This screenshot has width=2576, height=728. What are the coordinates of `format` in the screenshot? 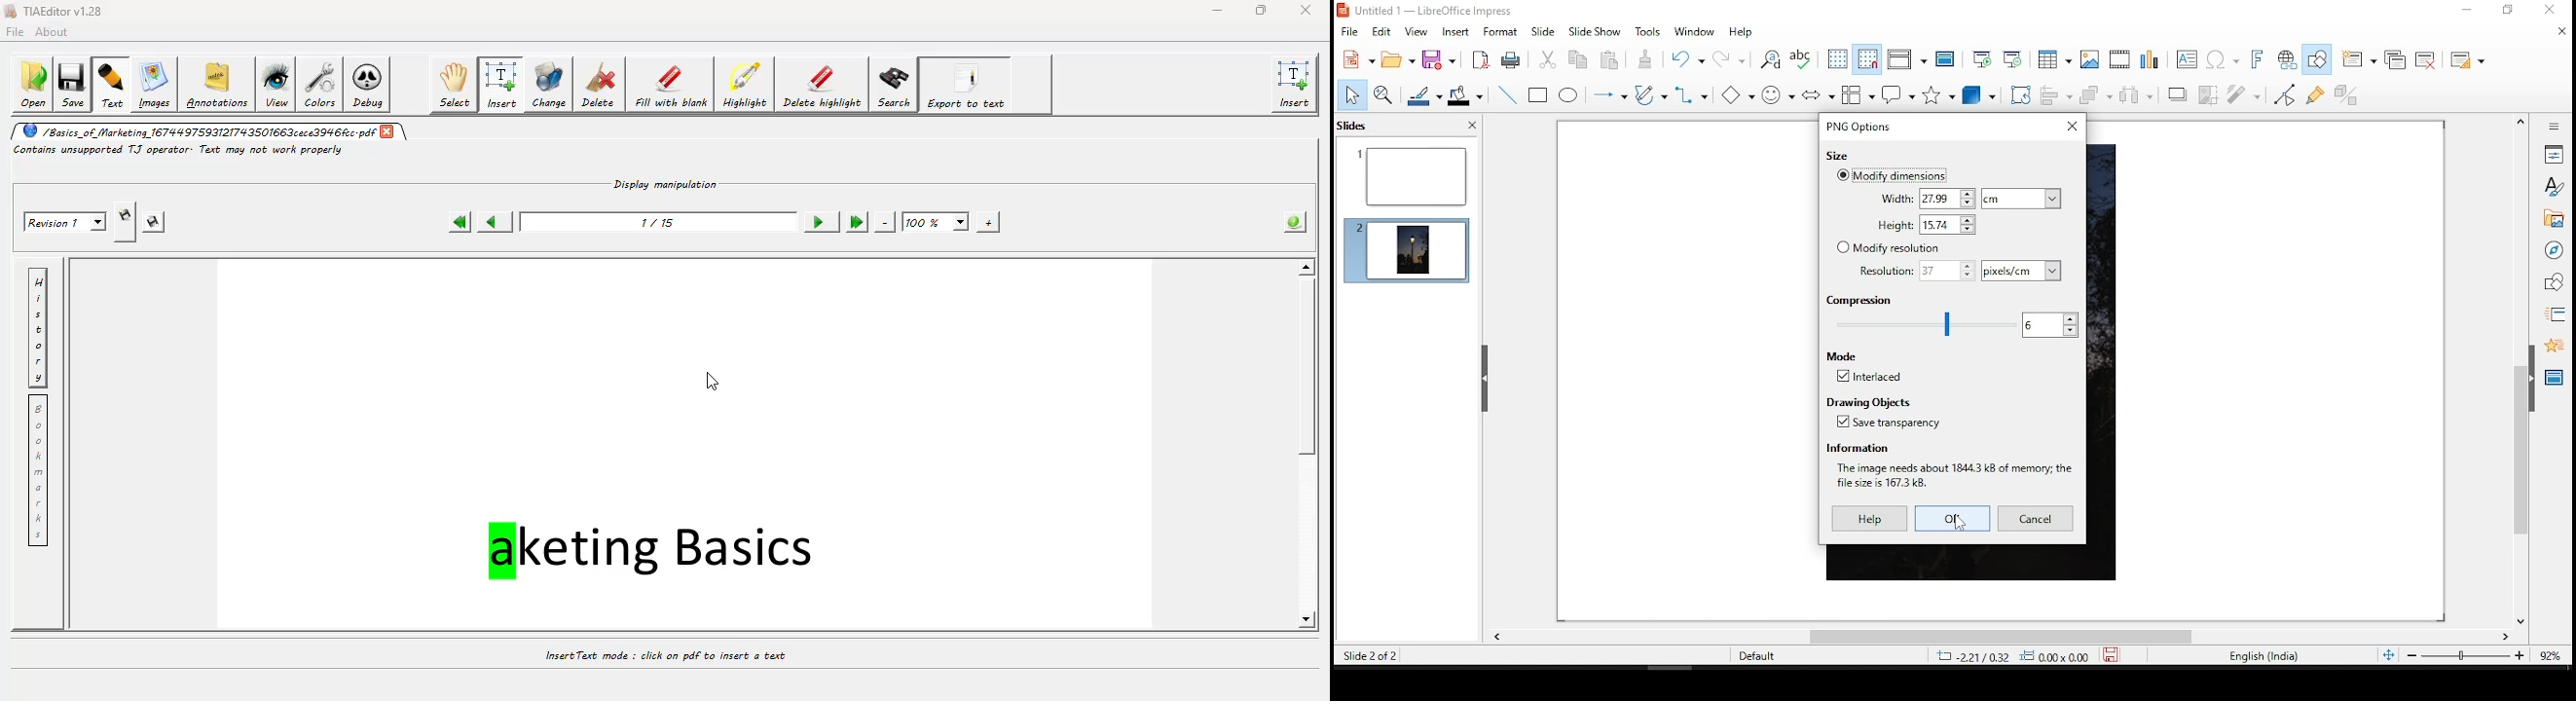 It's located at (1500, 32).